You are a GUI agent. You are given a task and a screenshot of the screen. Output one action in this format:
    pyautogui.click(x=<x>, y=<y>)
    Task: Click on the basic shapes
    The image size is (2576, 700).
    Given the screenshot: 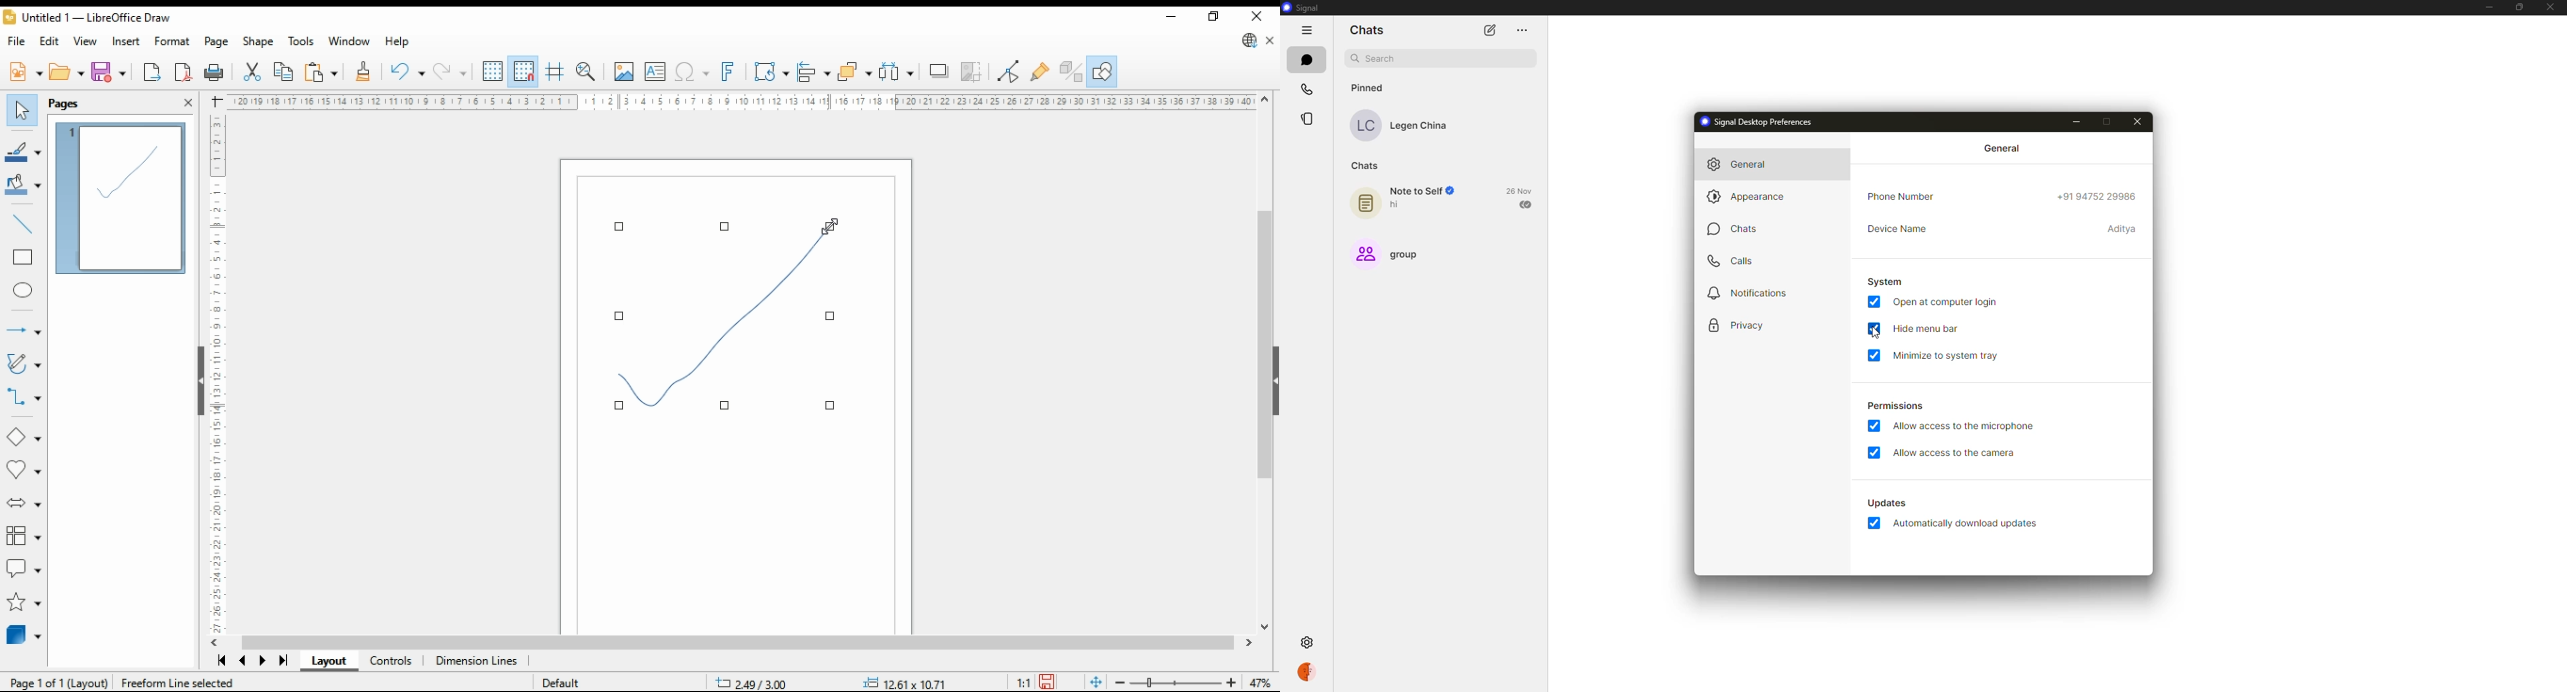 What is the action you would take?
    pyautogui.click(x=23, y=435)
    